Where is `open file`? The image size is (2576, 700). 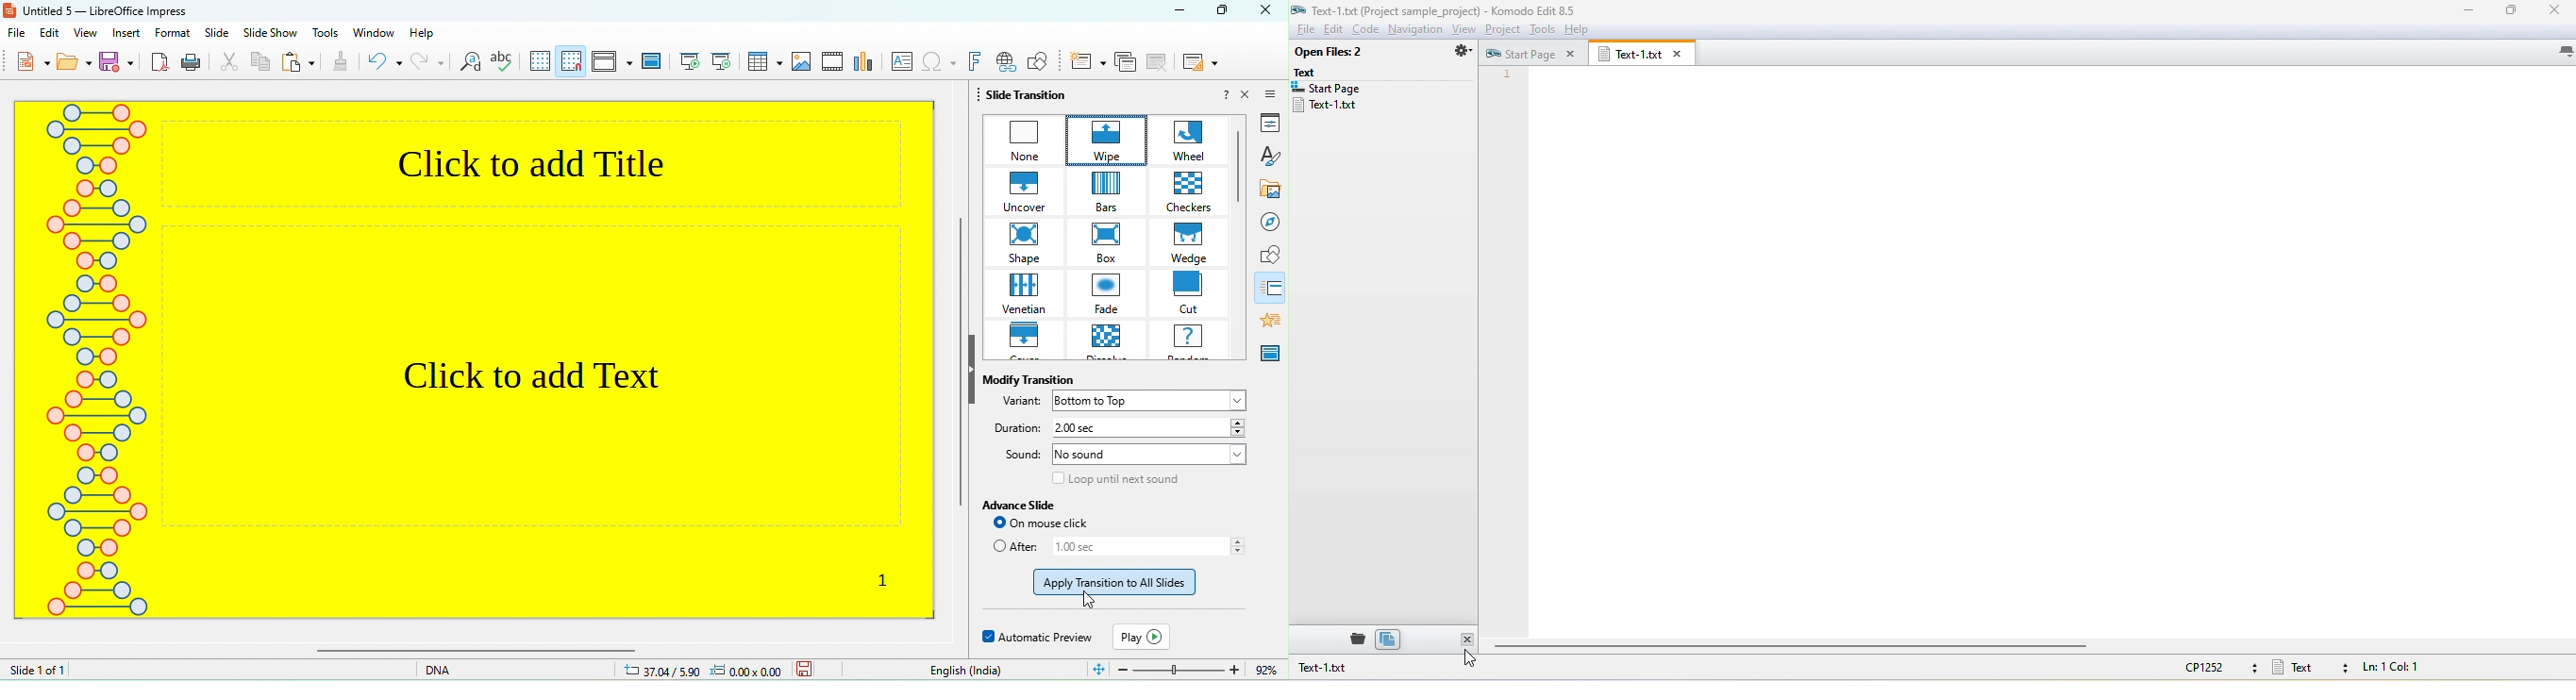
open file is located at coordinates (1388, 639).